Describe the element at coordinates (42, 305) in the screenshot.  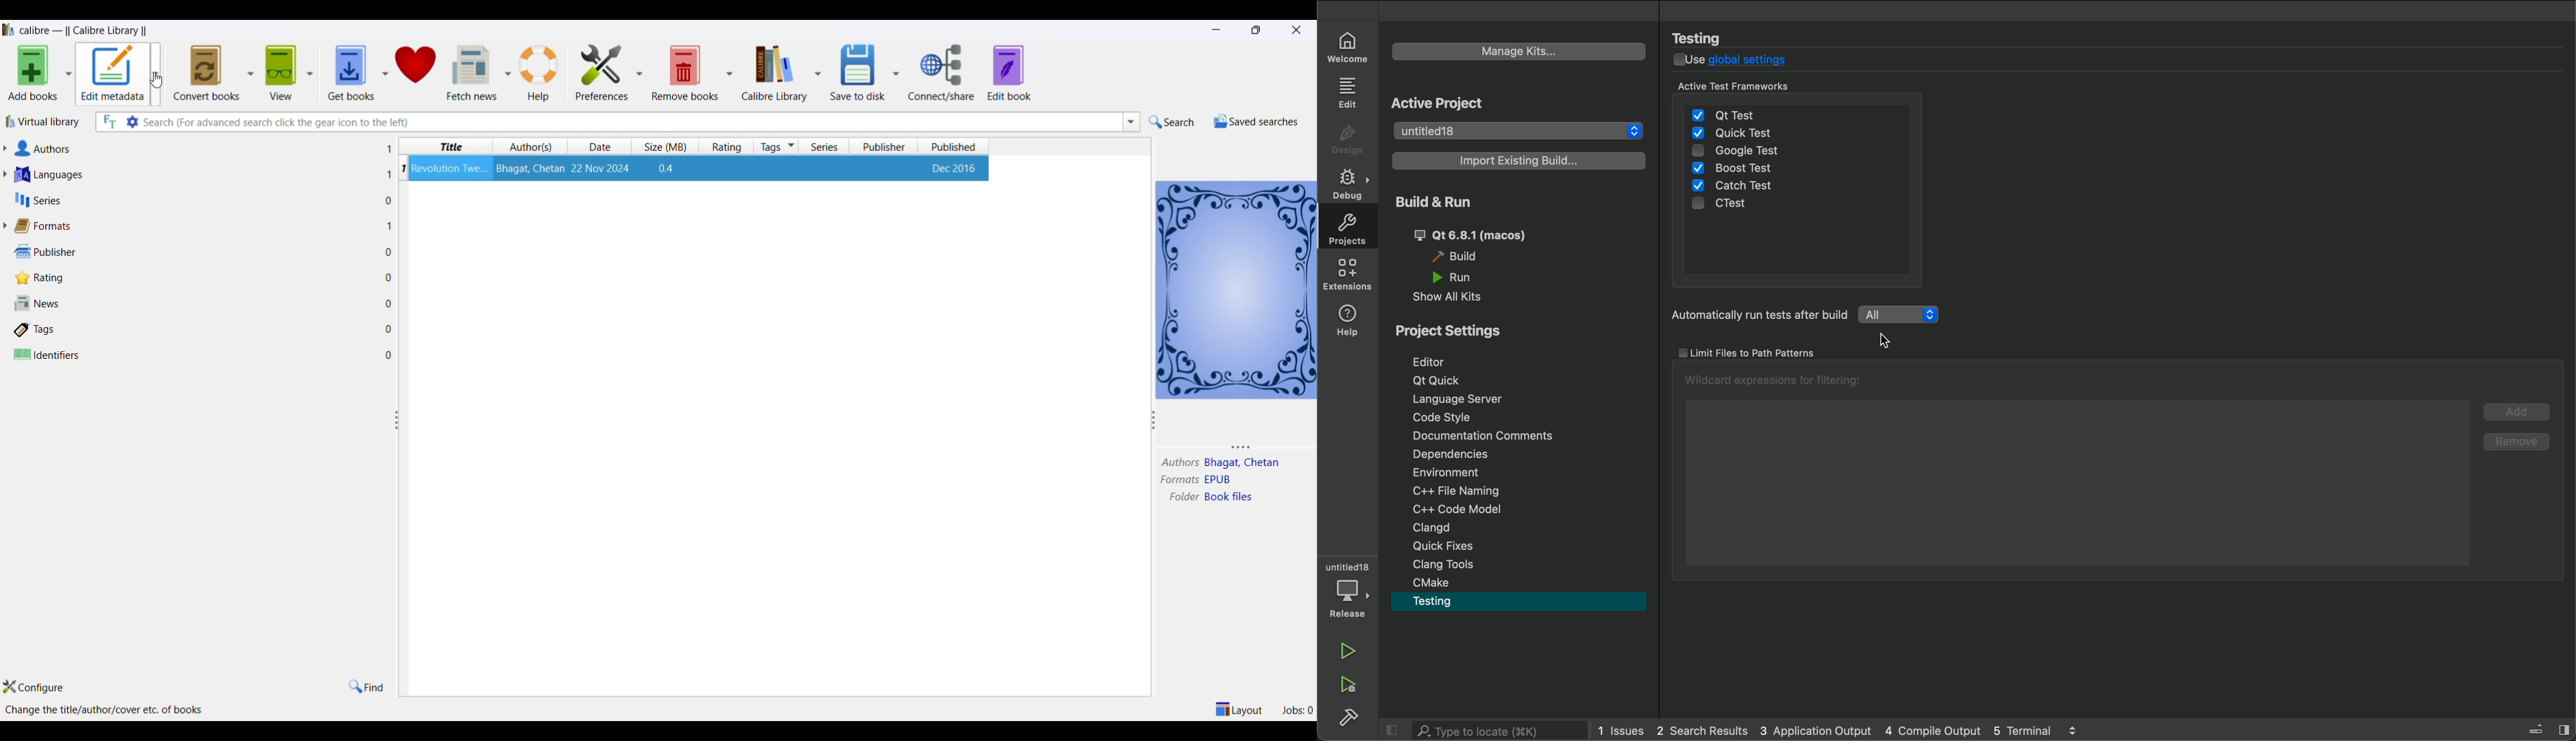
I see `news and number of news` at that location.